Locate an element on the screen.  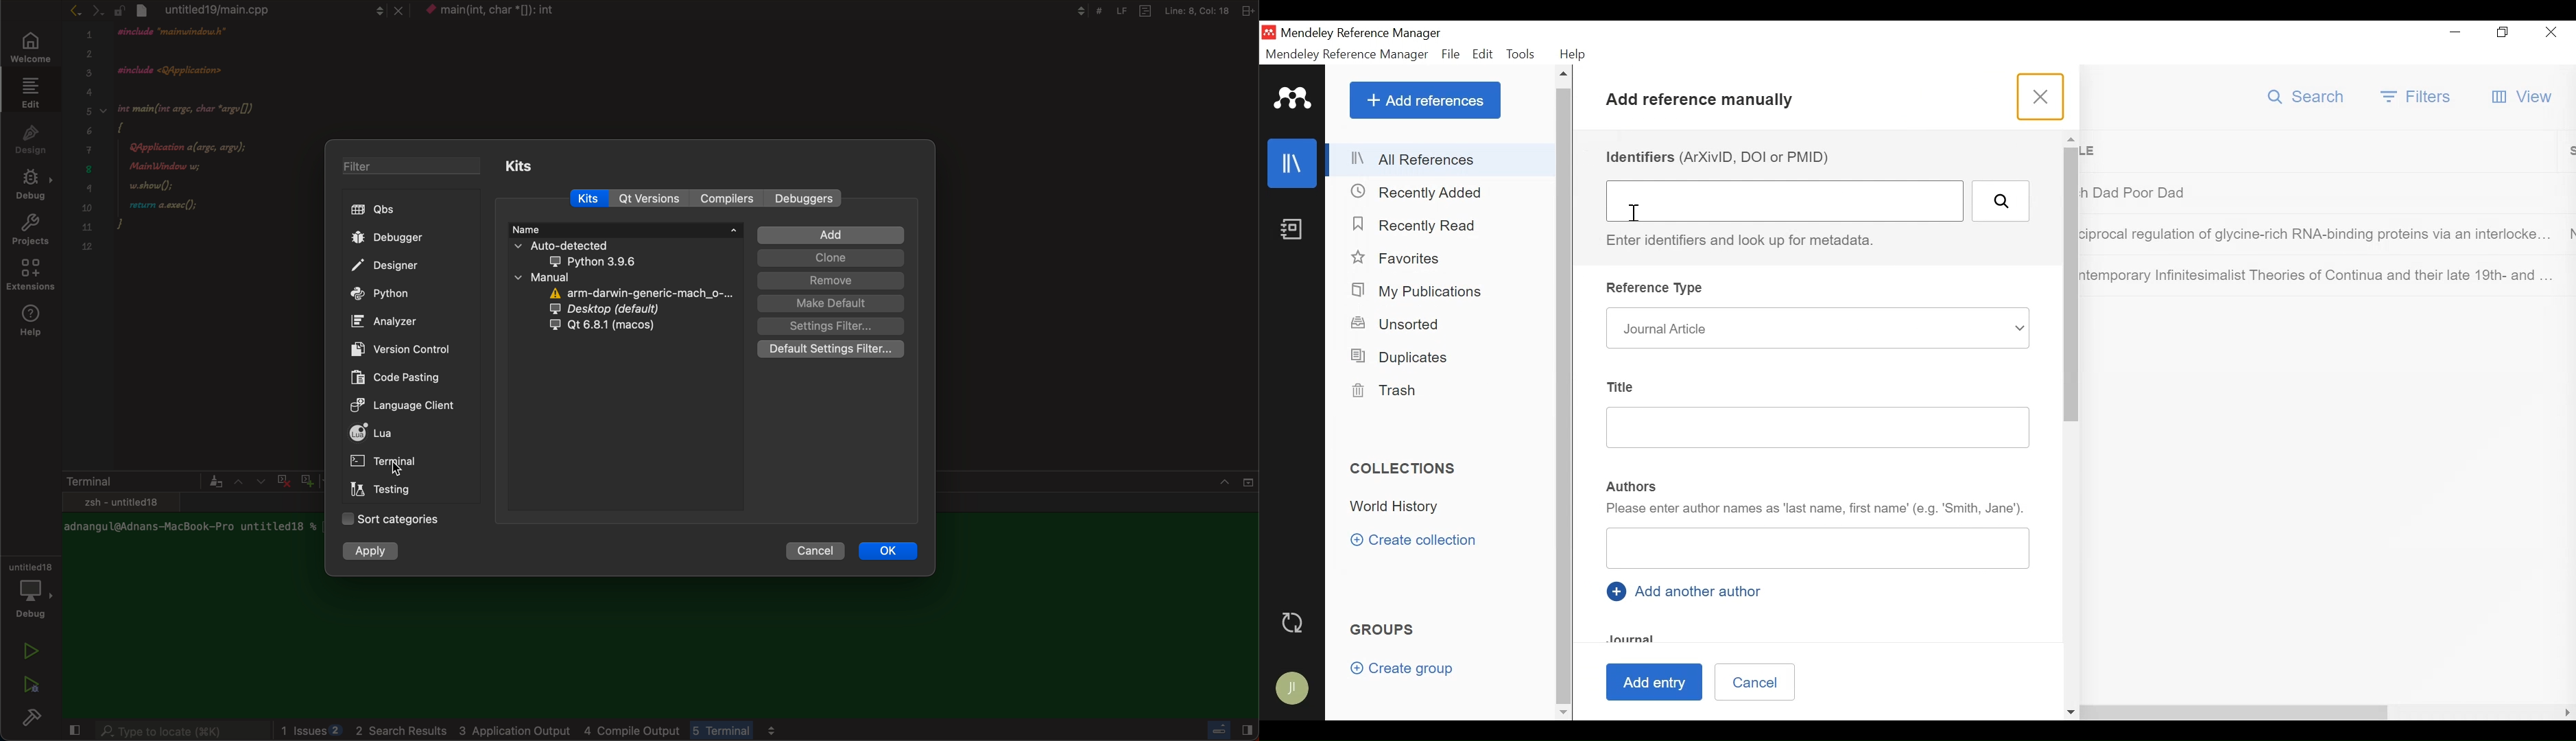
Title name box is located at coordinates (1806, 430).